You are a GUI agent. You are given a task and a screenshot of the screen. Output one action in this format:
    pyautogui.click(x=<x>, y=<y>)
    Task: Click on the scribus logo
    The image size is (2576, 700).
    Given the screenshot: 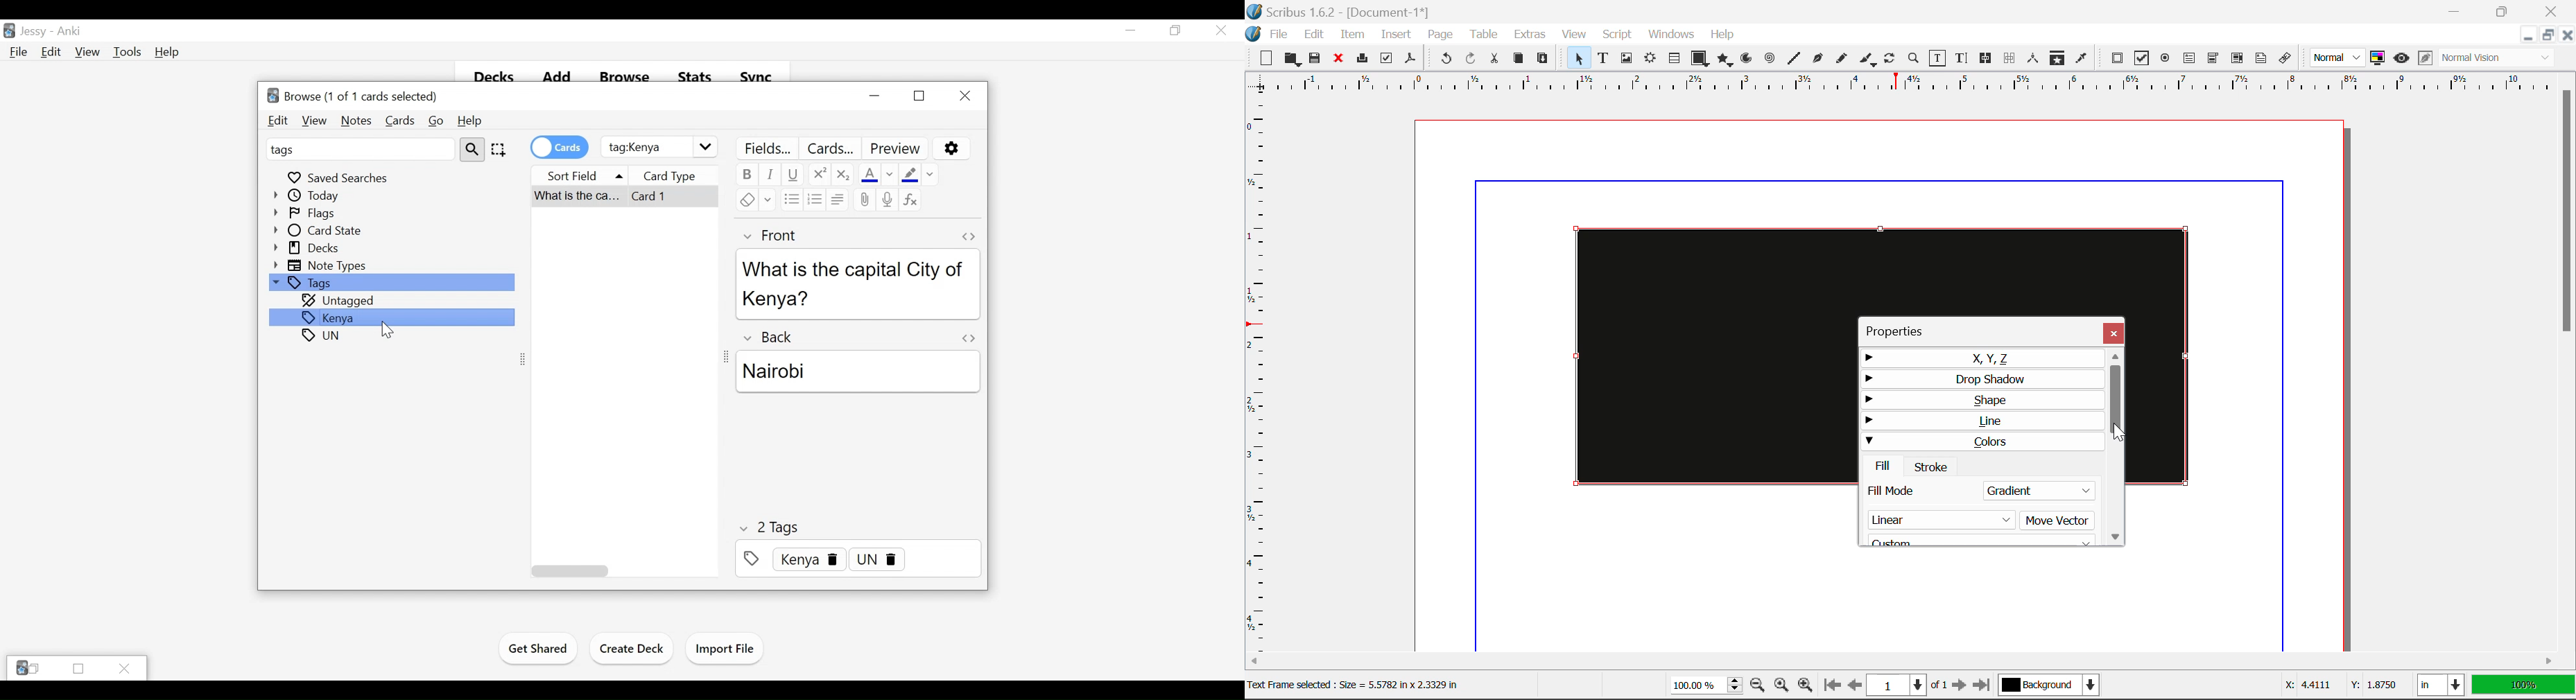 What is the action you would take?
    pyautogui.click(x=1264, y=35)
    